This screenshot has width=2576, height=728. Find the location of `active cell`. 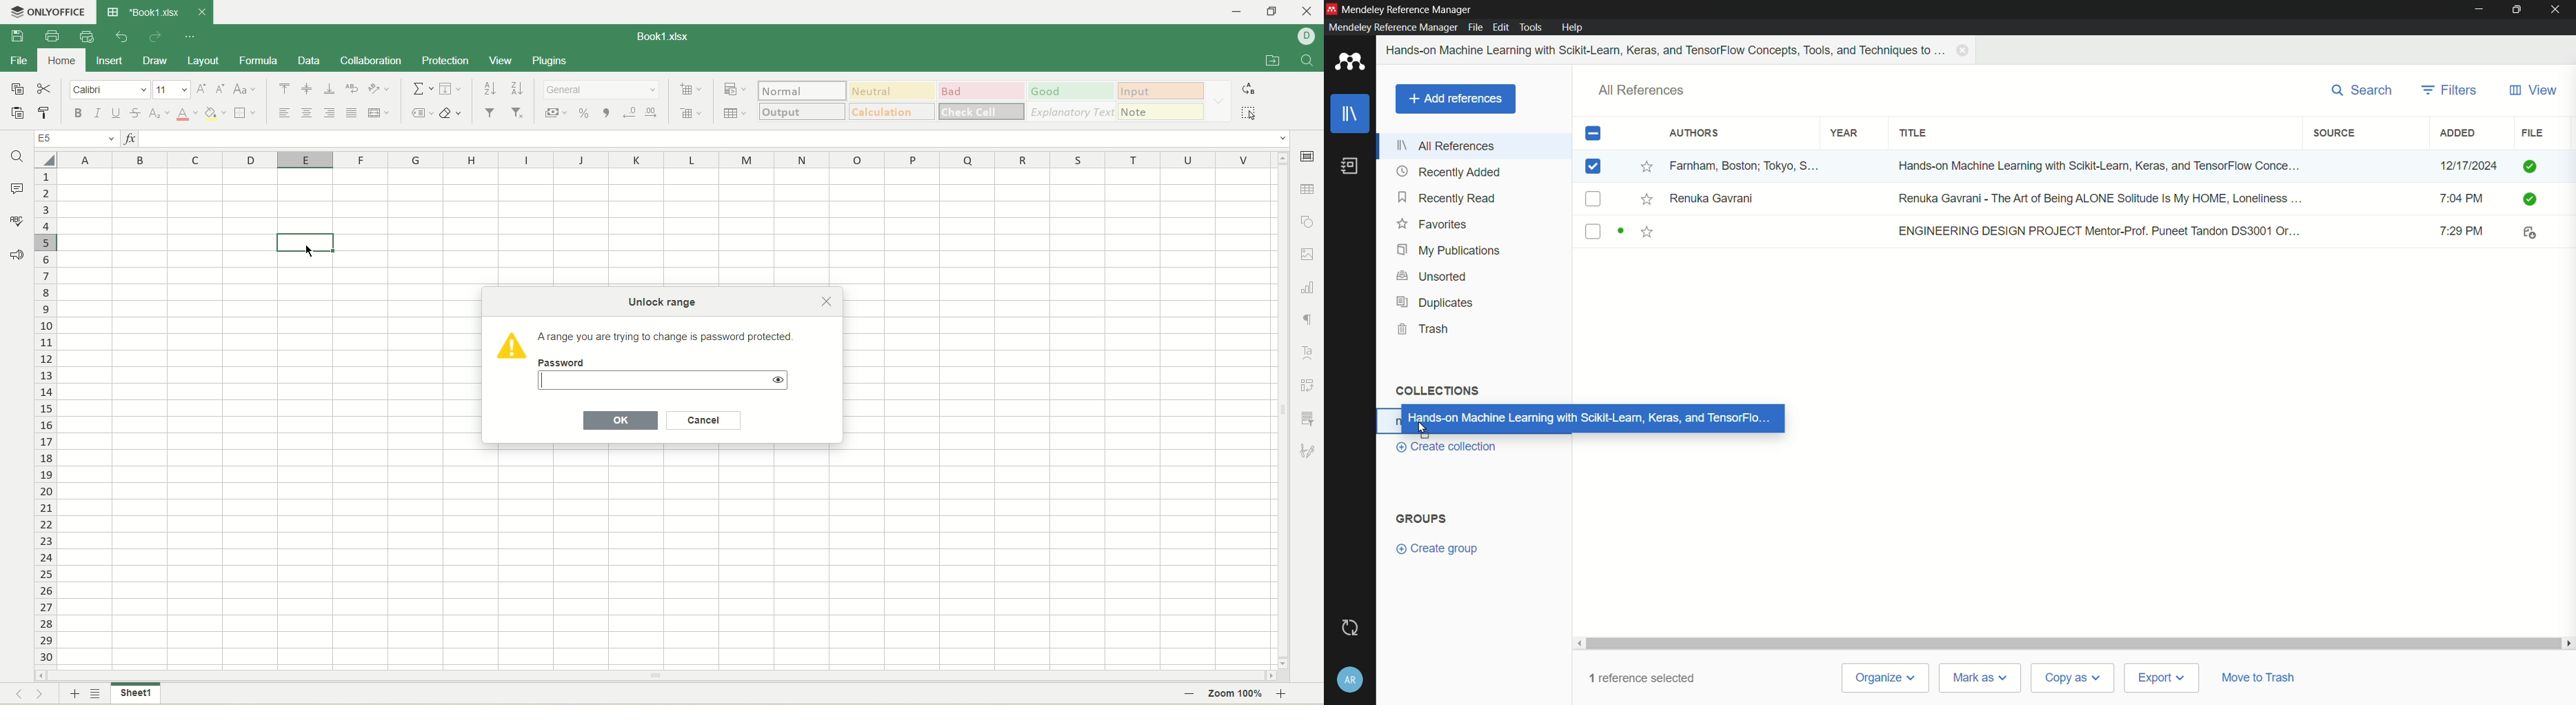

active cell is located at coordinates (307, 244).